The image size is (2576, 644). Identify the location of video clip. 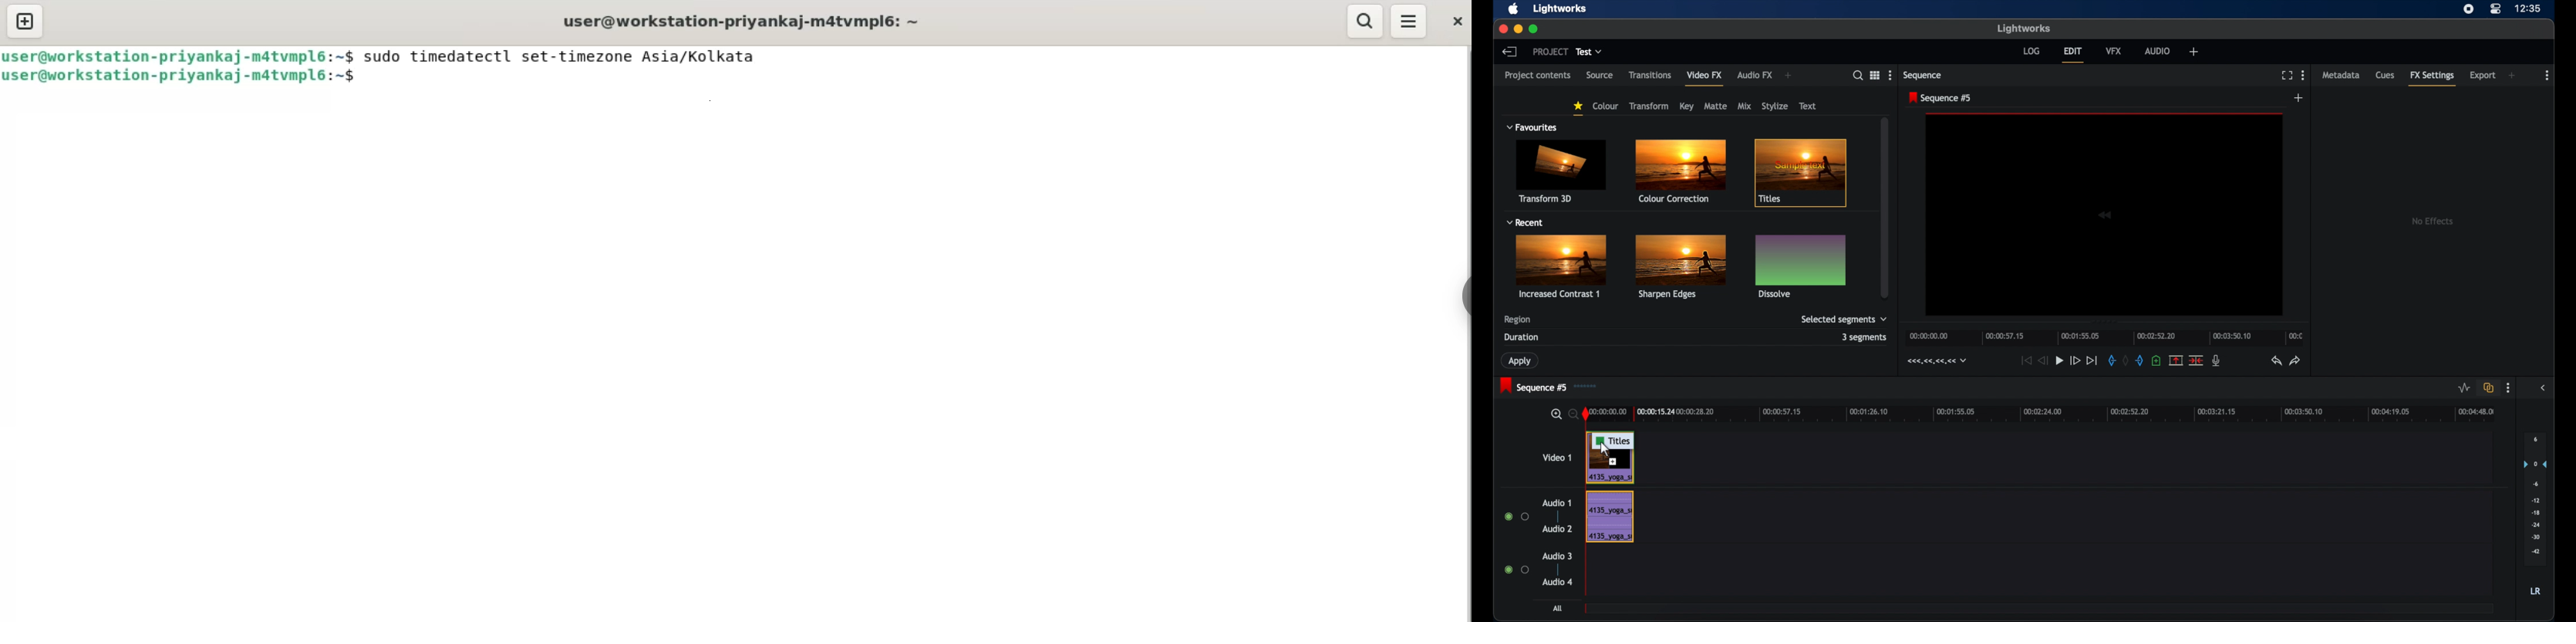
(1613, 468).